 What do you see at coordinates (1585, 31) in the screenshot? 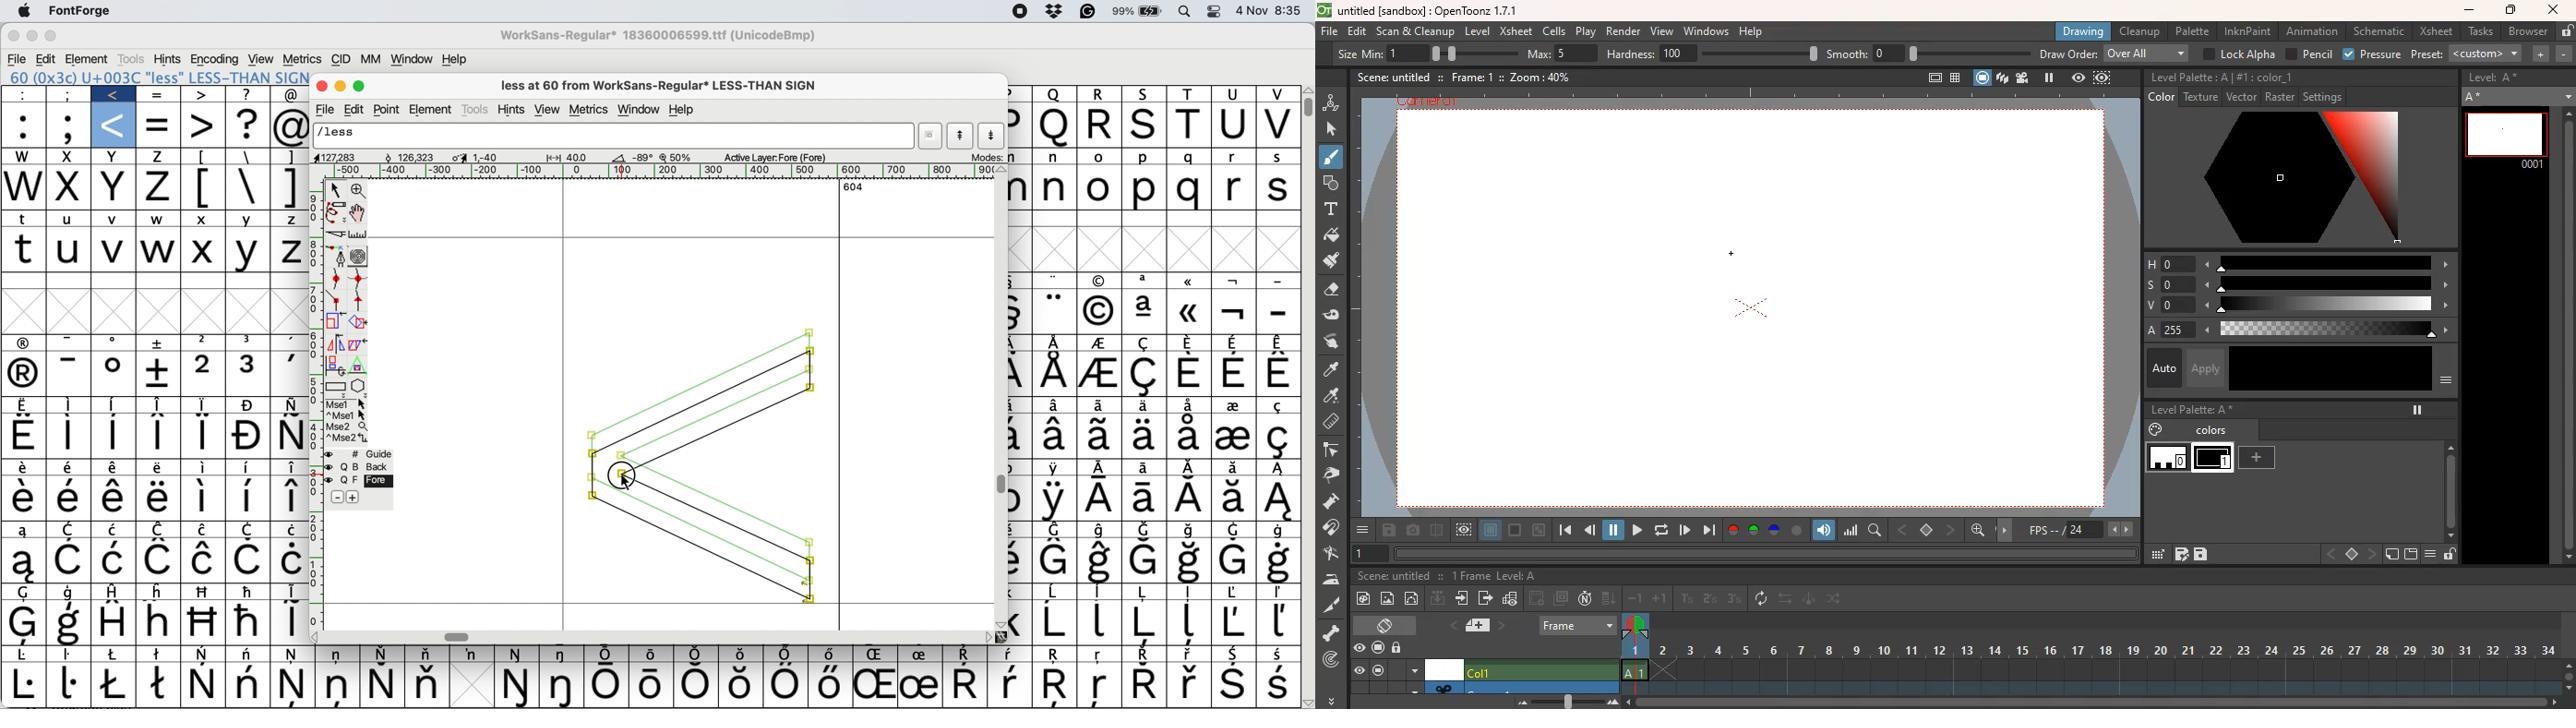
I see `play` at bounding box center [1585, 31].